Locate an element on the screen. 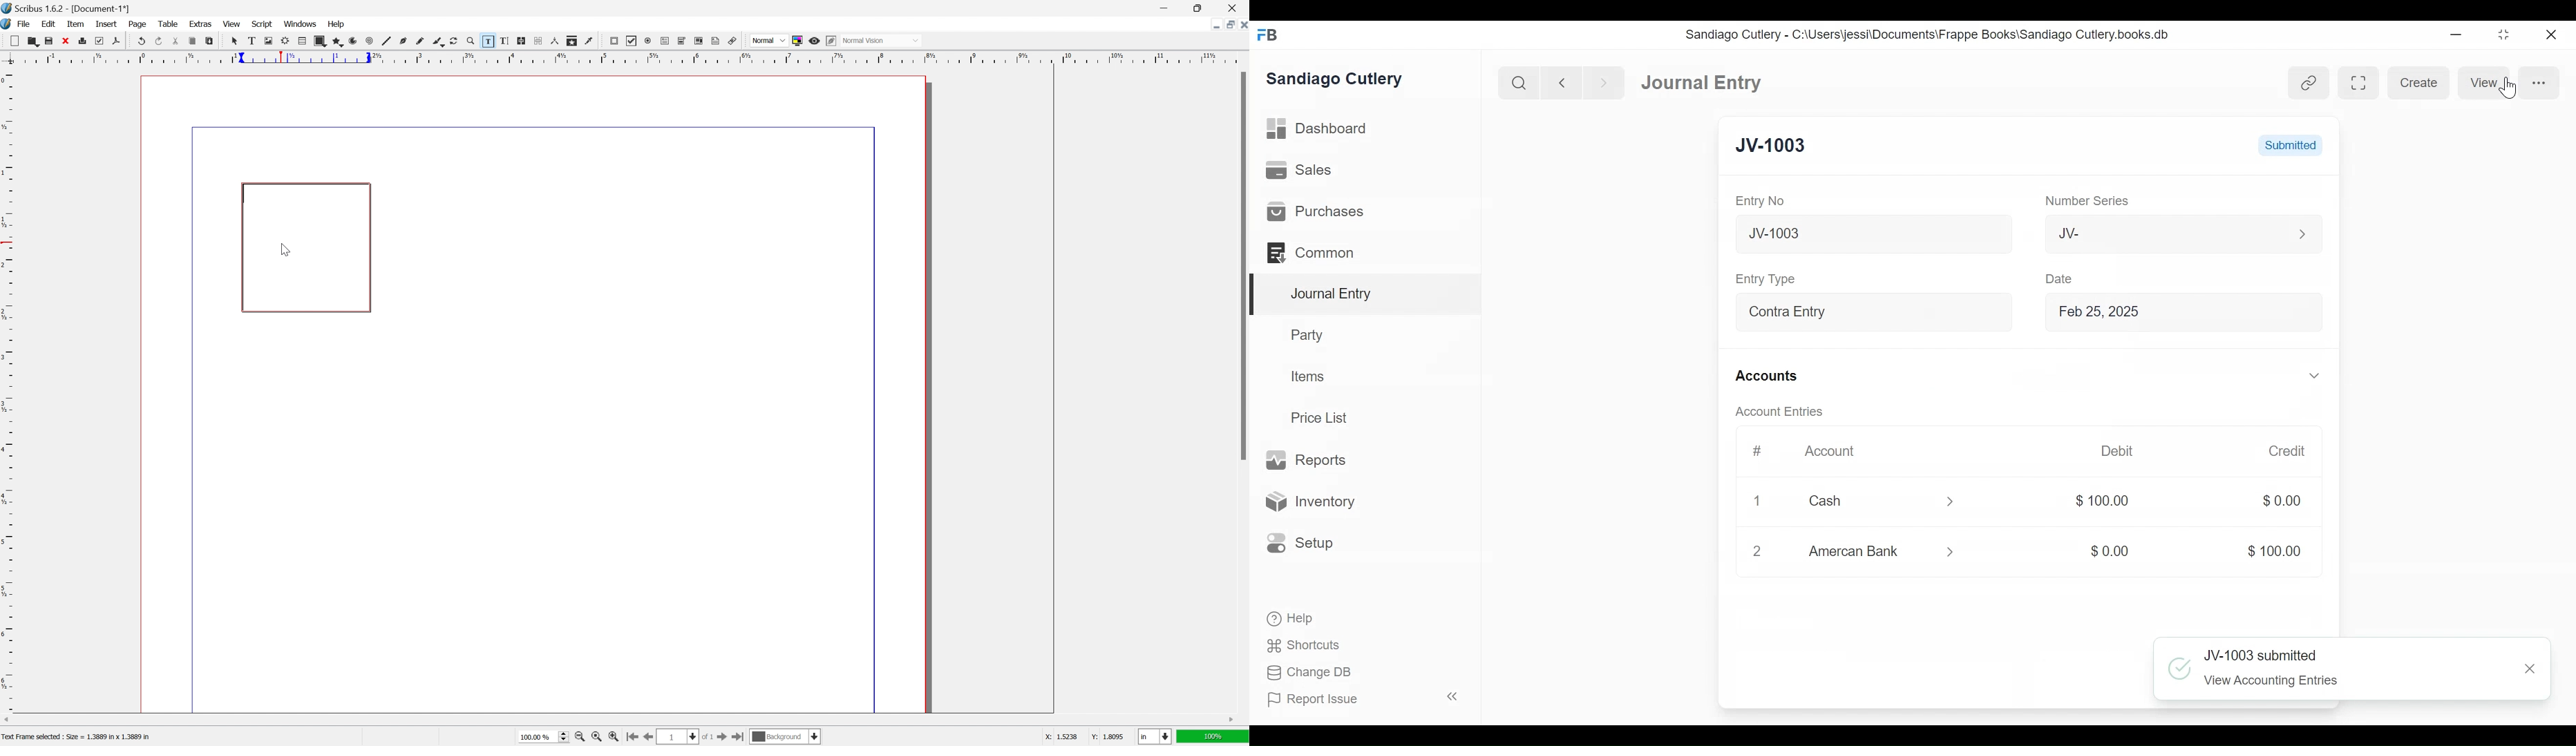 The height and width of the screenshot is (756, 2576). restore down is located at coordinates (1201, 7).